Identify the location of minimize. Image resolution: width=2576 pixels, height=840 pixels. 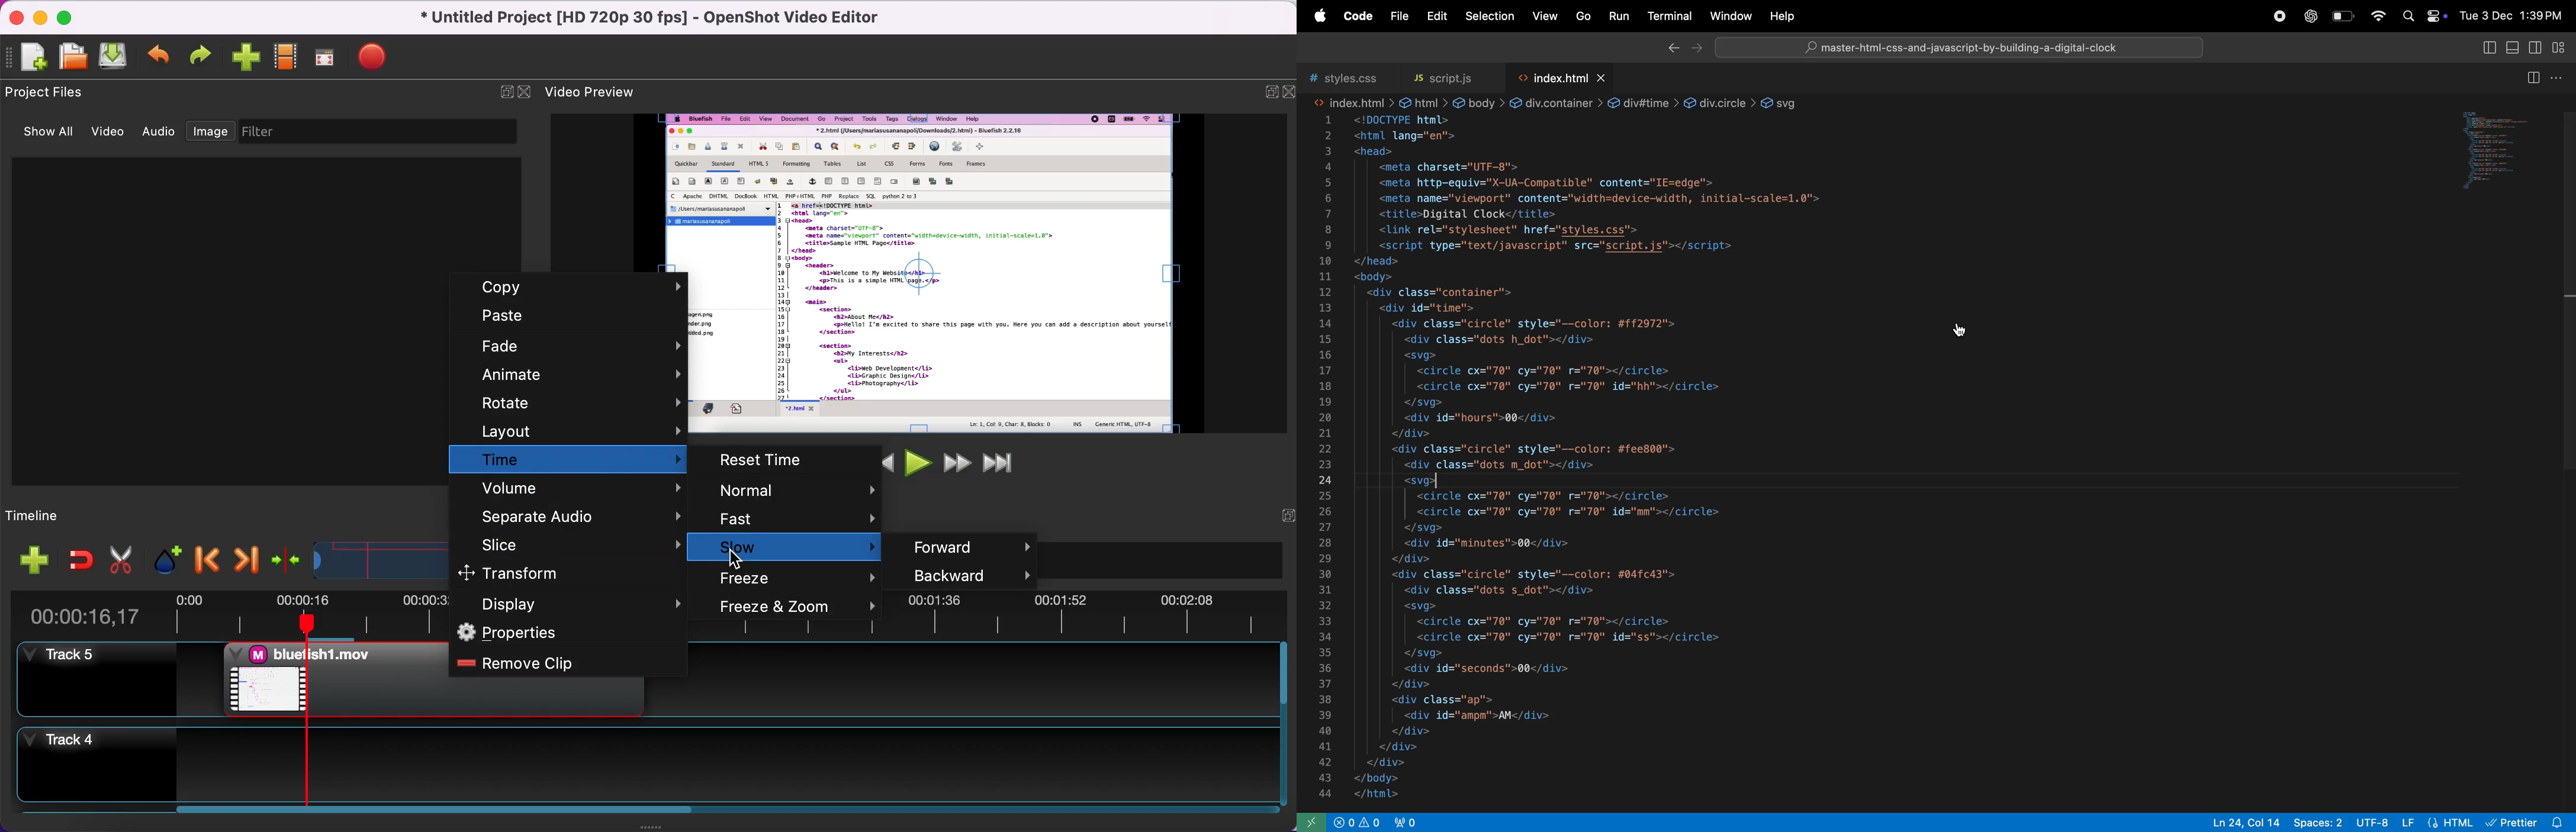
(43, 19).